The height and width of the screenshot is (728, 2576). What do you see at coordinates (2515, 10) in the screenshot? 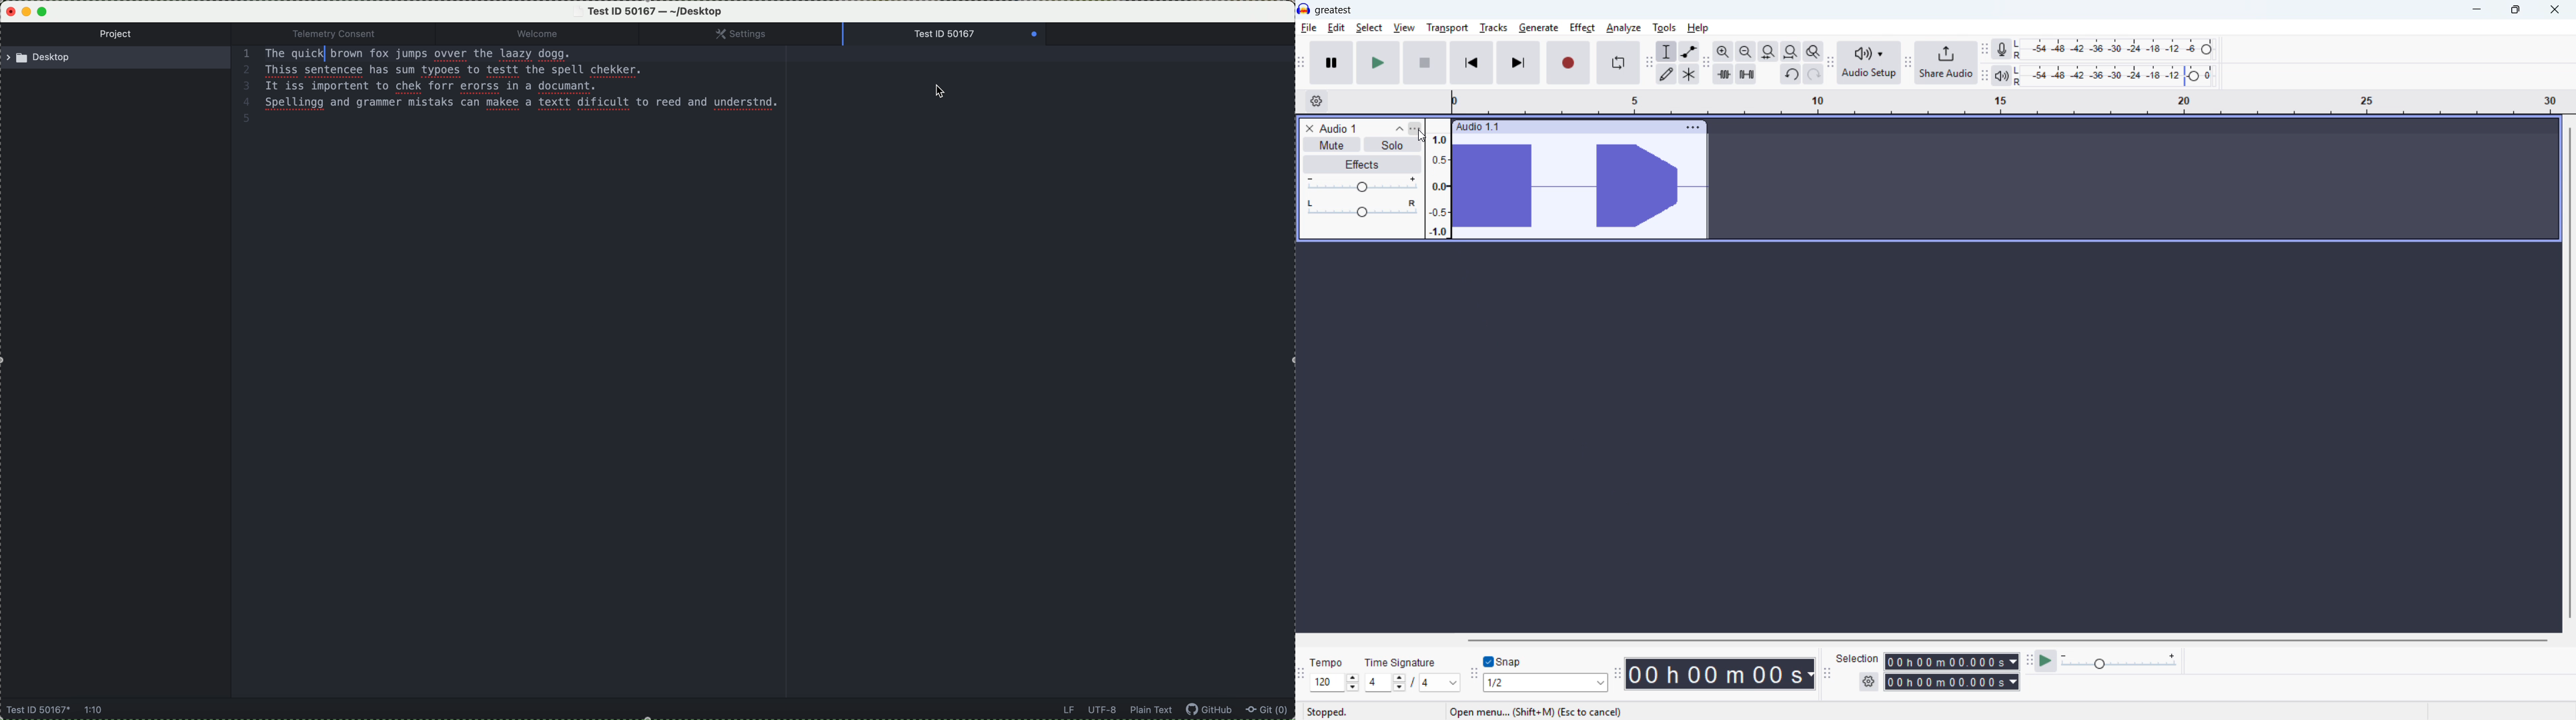
I see `Maximise ` at bounding box center [2515, 10].